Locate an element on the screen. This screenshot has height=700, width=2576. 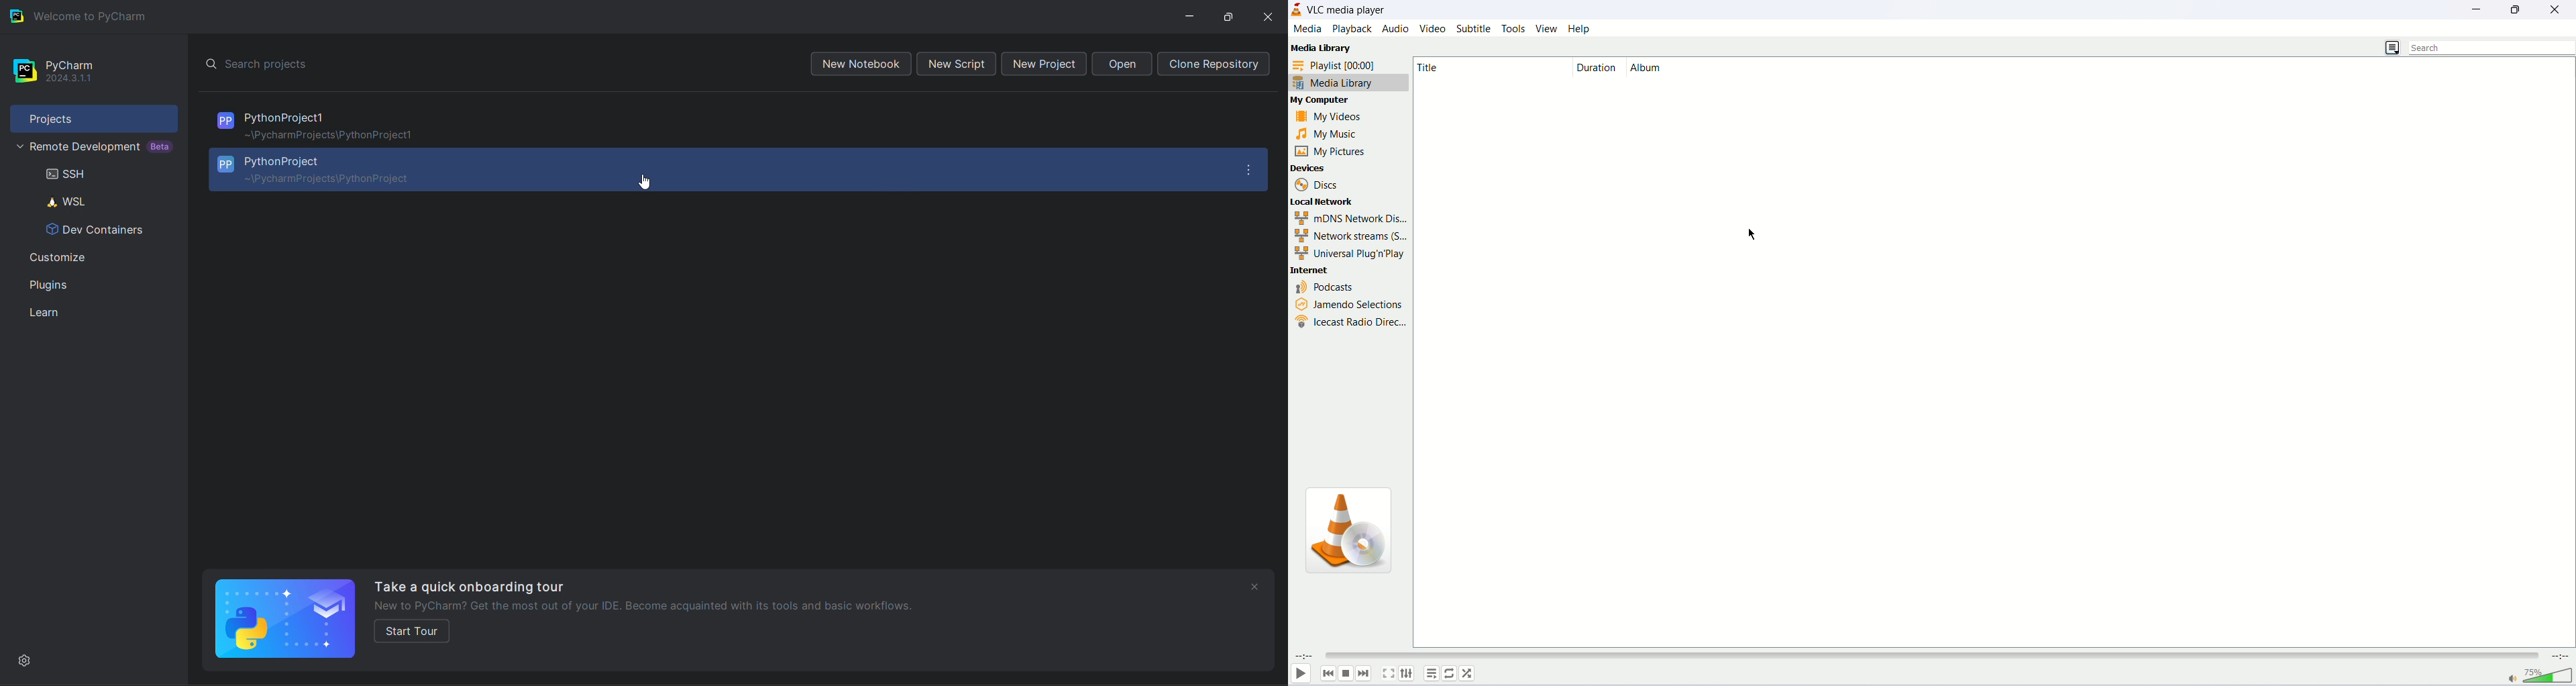
vlc media player is located at coordinates (1352, 10).